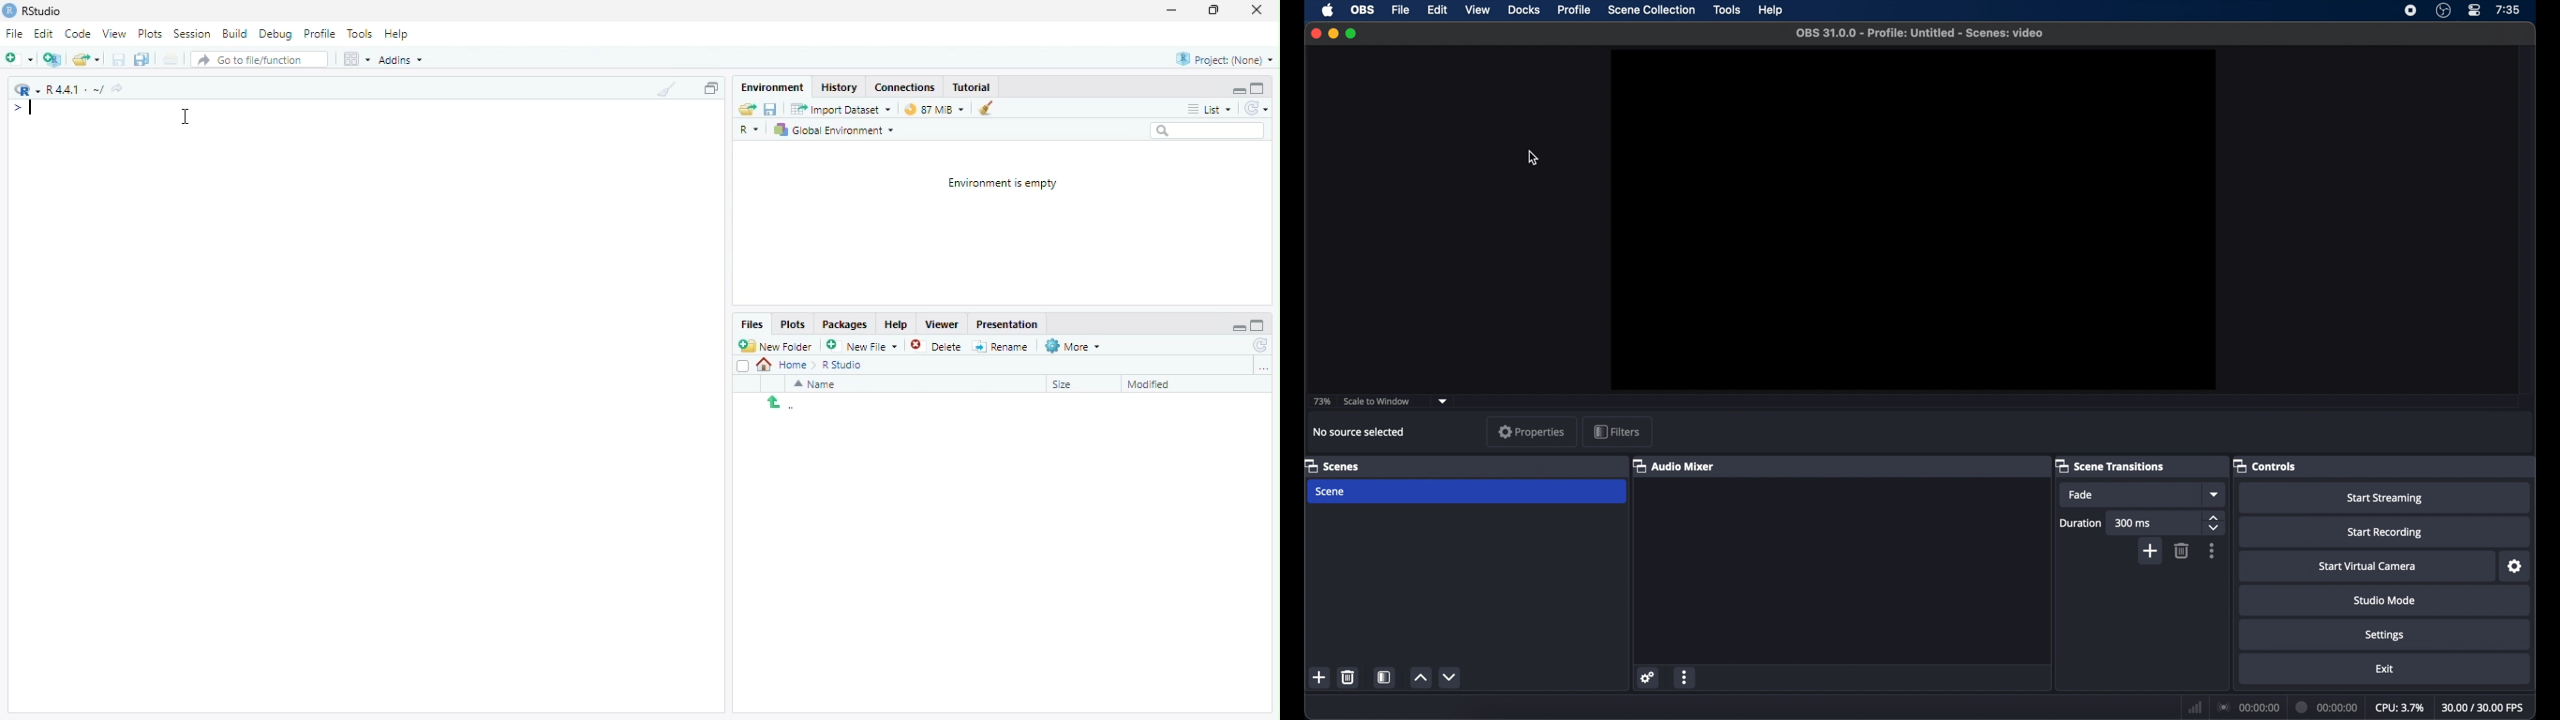  What do you see at coordinates (119, 59) in the screenshot?
I see `Save` at bounding box center [119, 59].